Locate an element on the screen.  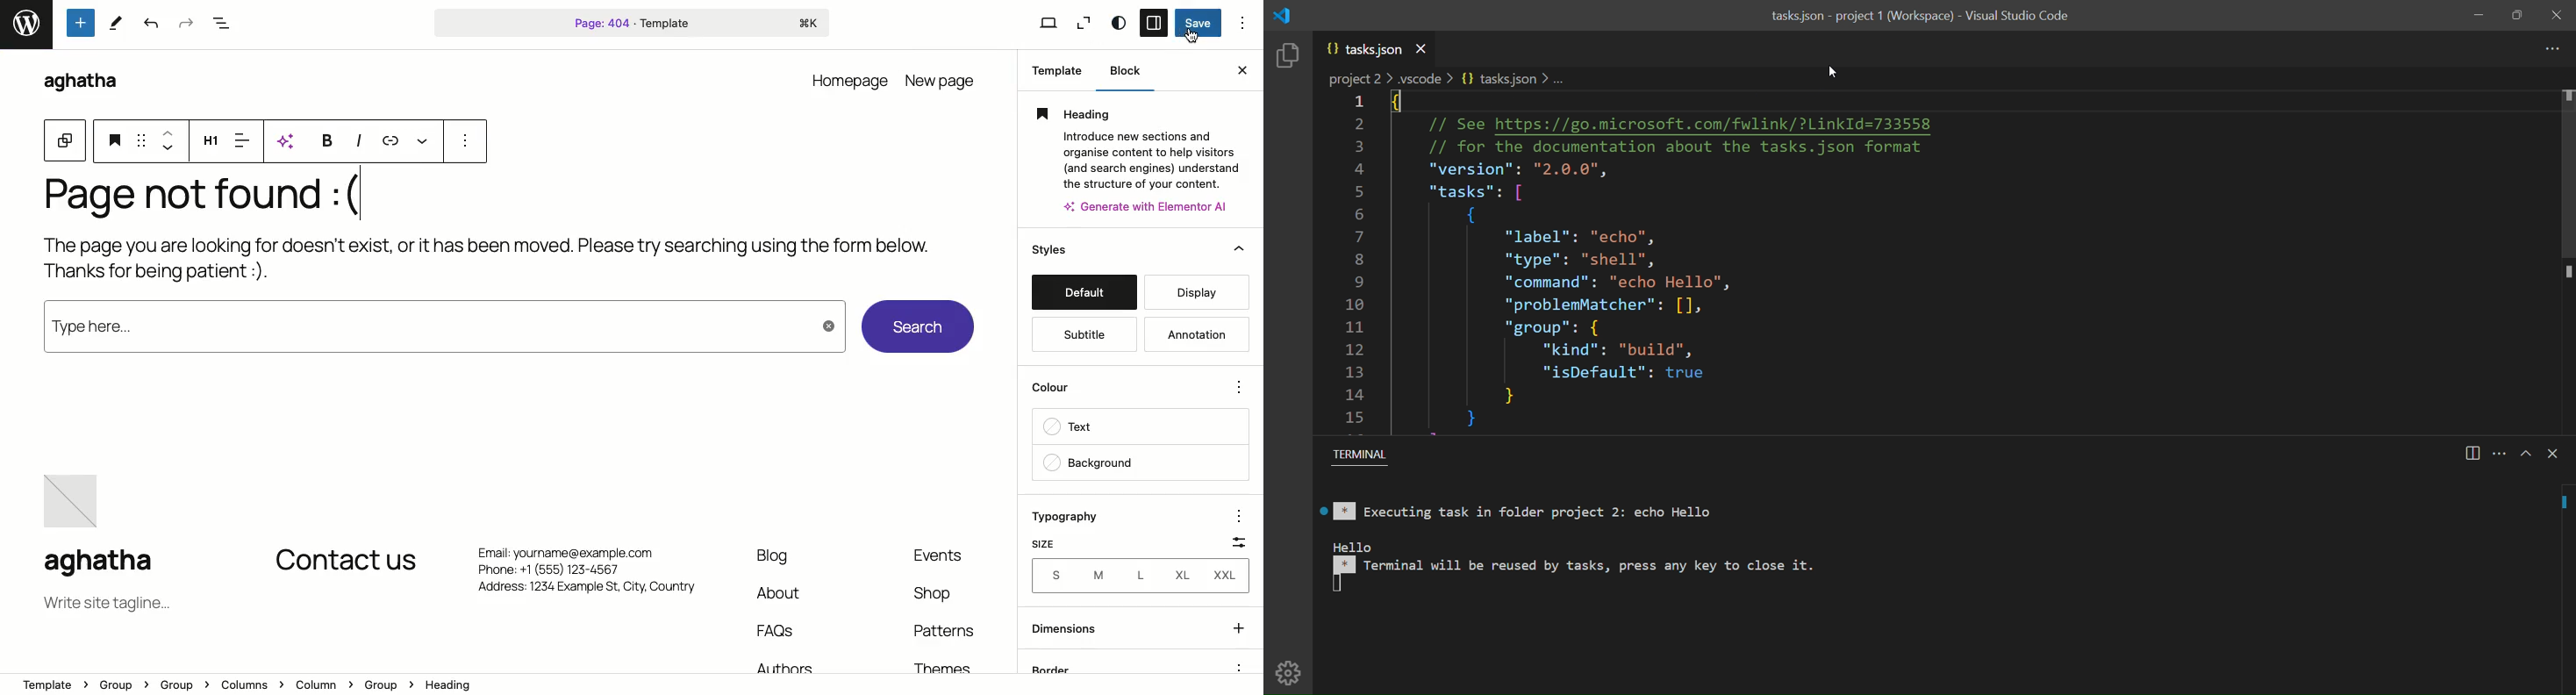
tasks.json - project 1 (Workspace) - Visual Studio Code is located at coordinates (1912, 19).